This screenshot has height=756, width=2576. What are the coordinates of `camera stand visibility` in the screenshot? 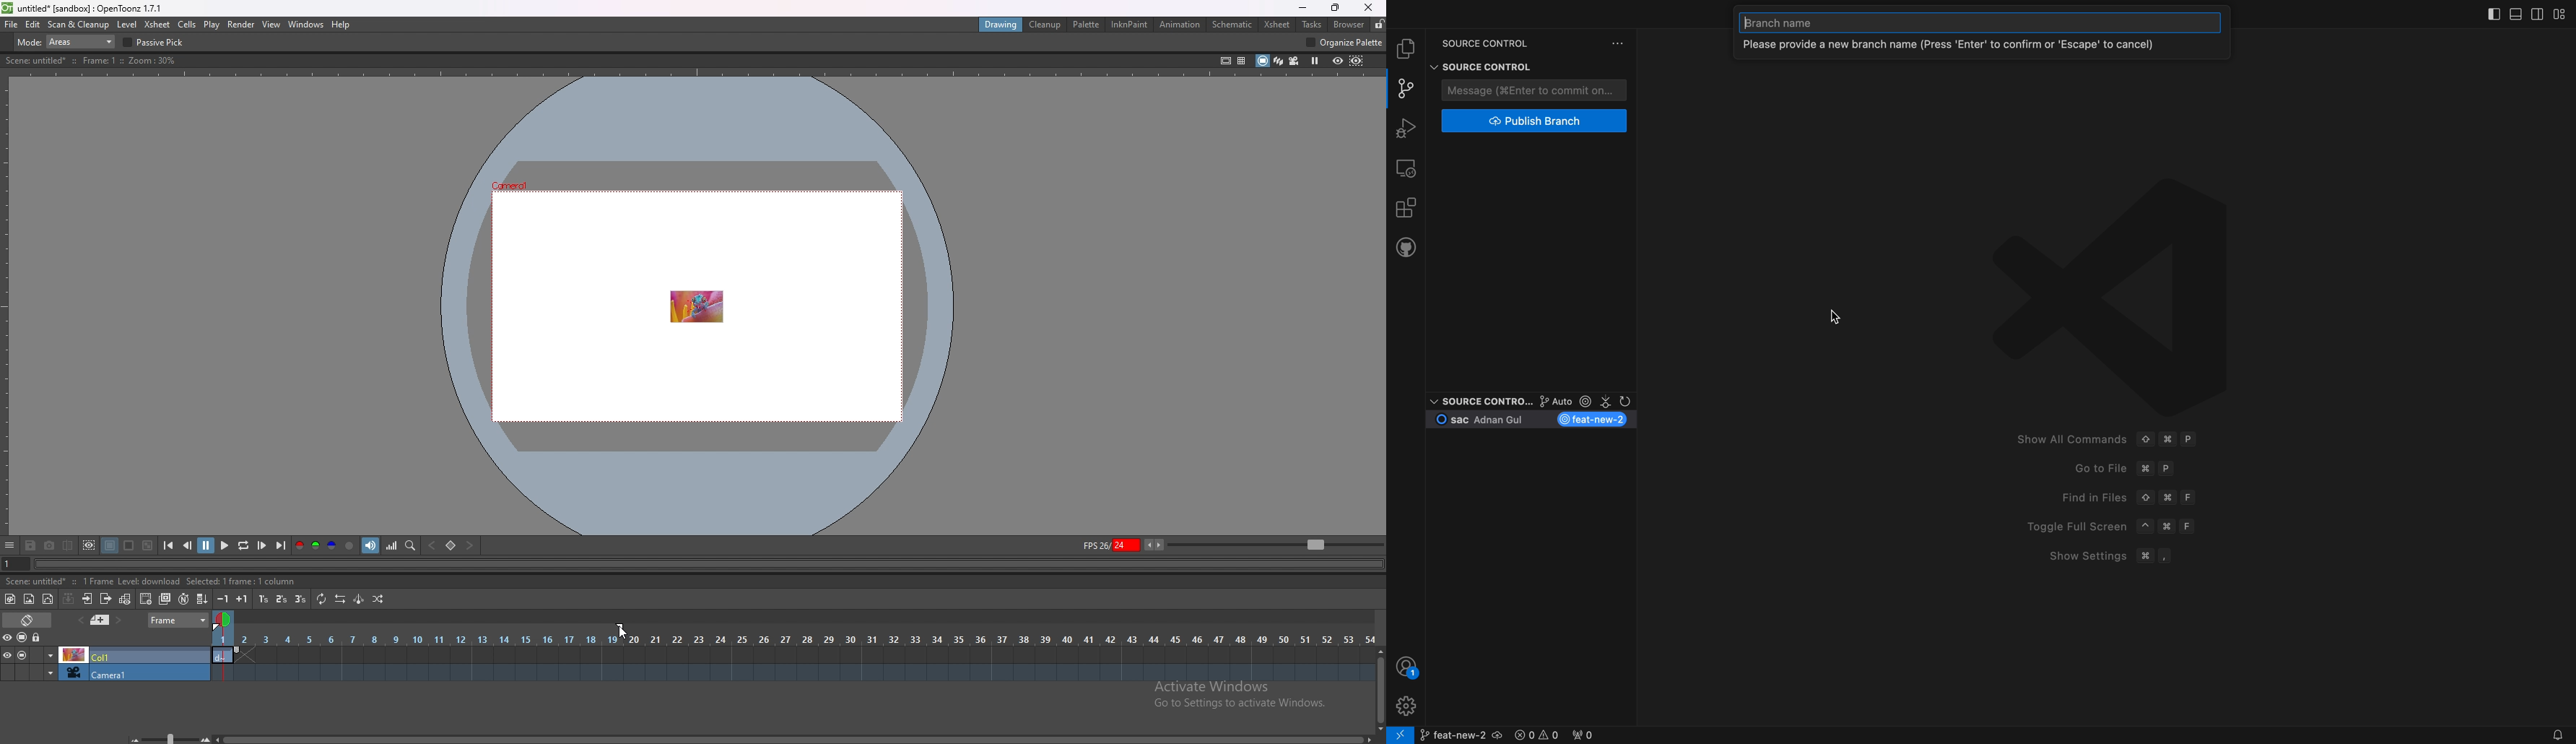 It's located at (23, 638).